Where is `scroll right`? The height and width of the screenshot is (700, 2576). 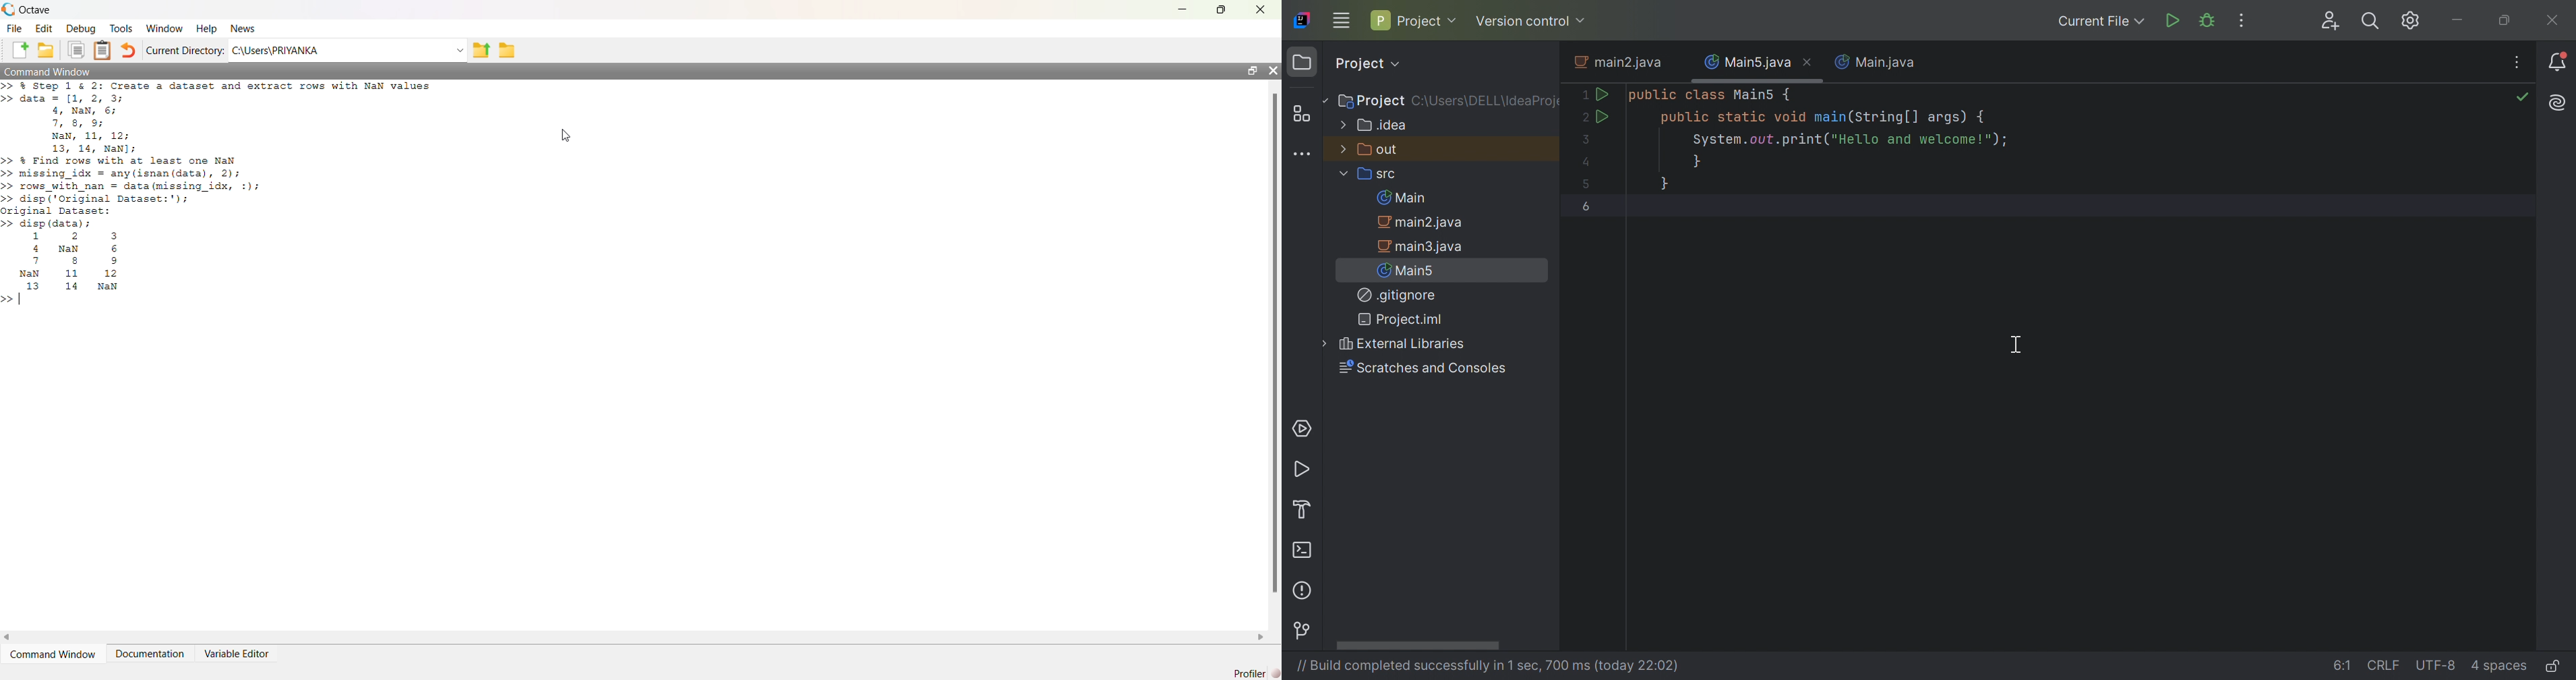 scroll right is located at coordinates (1261, 638).